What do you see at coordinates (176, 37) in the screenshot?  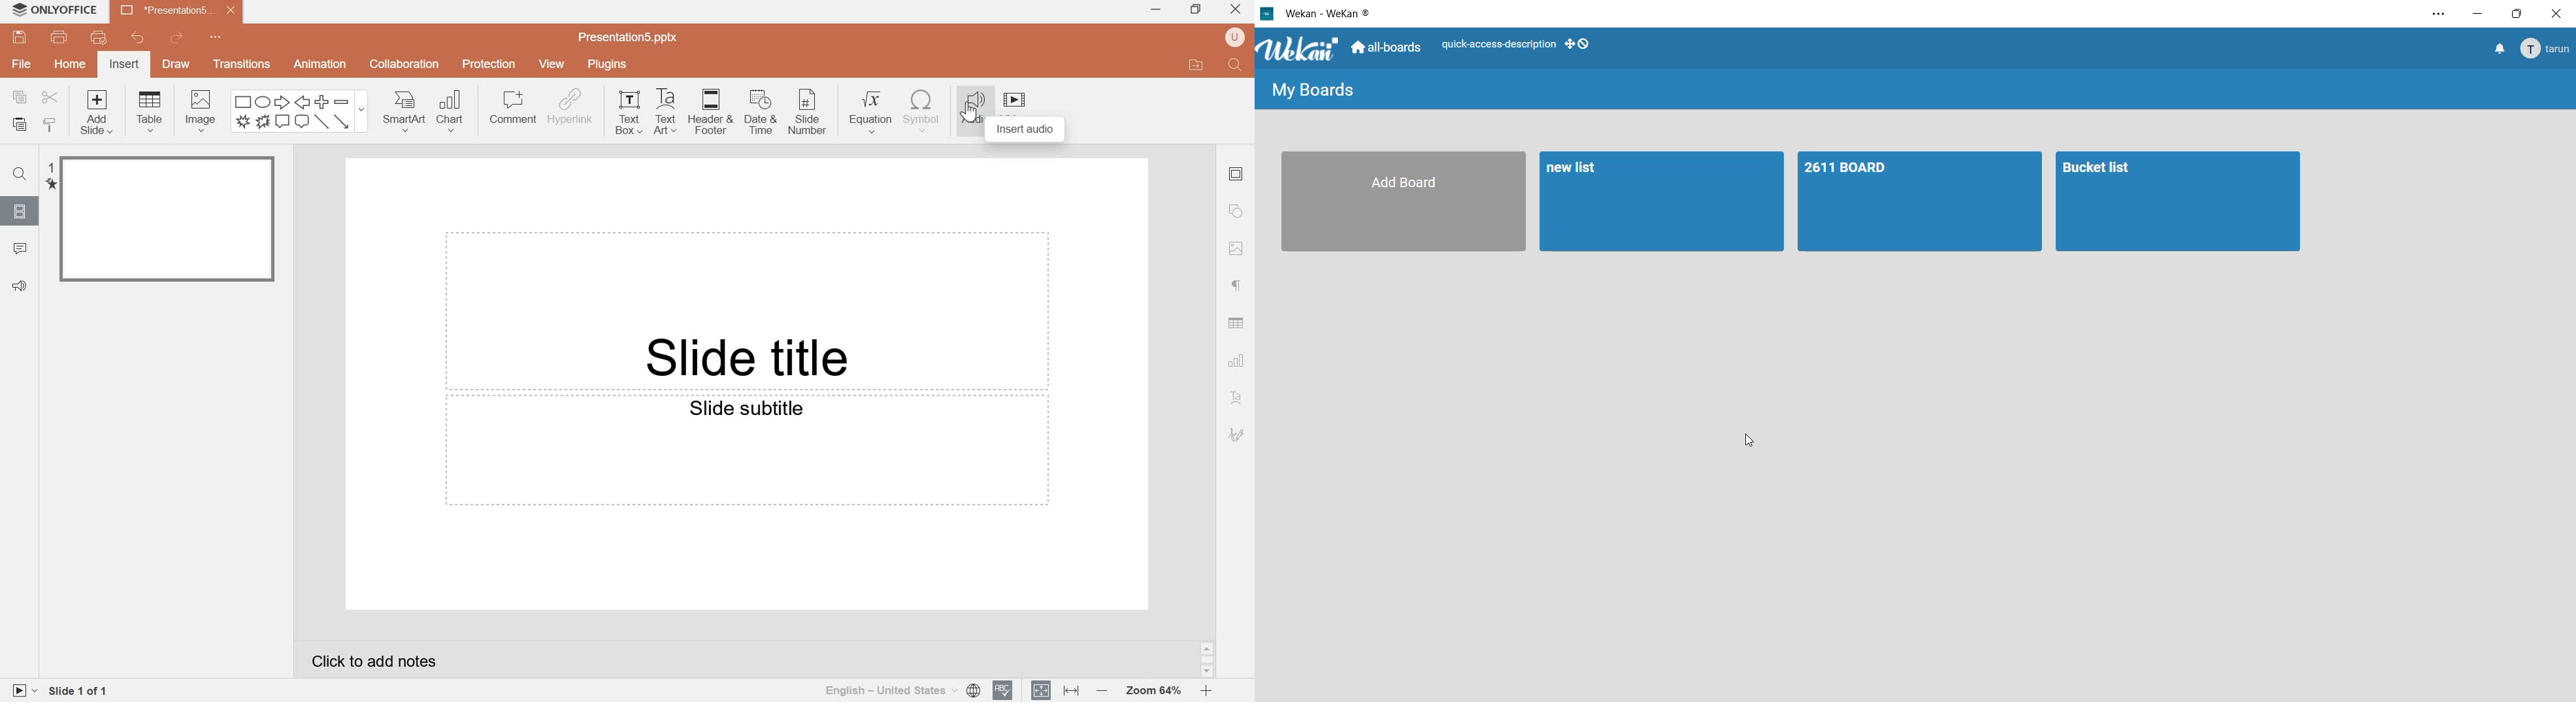 I see `redo` at bounding box center [176, 37].